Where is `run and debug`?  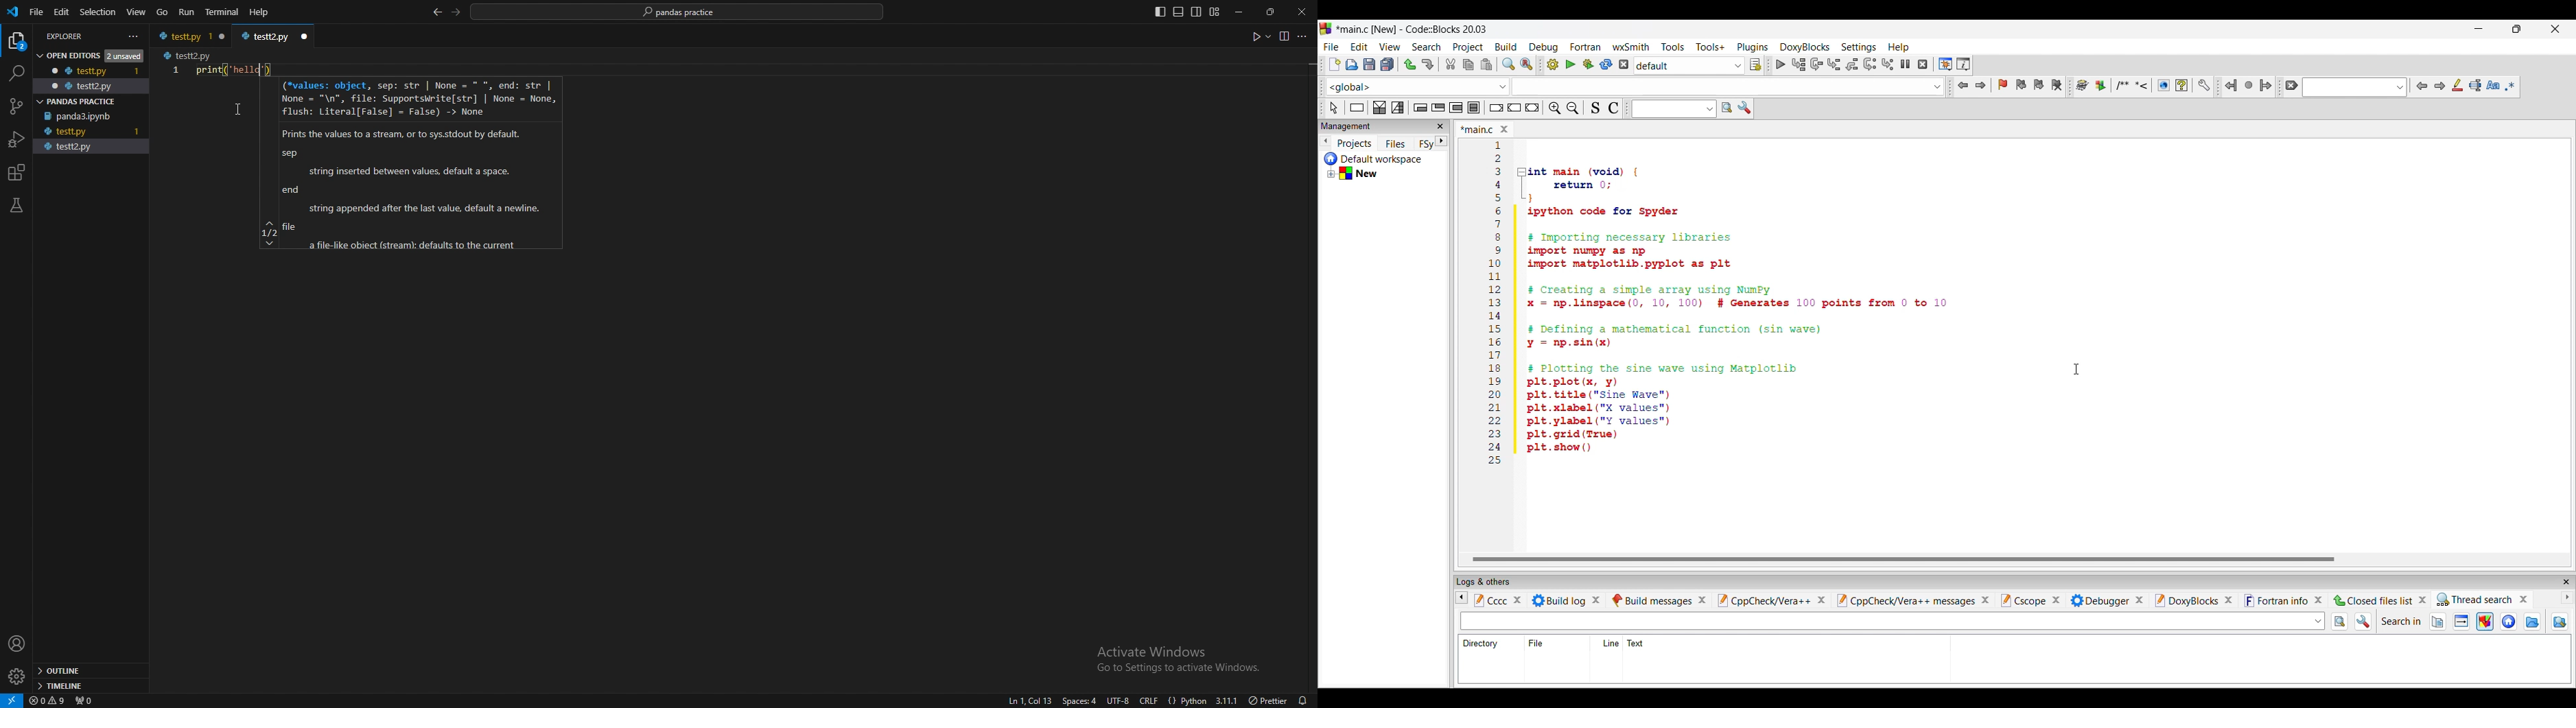 run and debug is located at coordinates (18, 139).